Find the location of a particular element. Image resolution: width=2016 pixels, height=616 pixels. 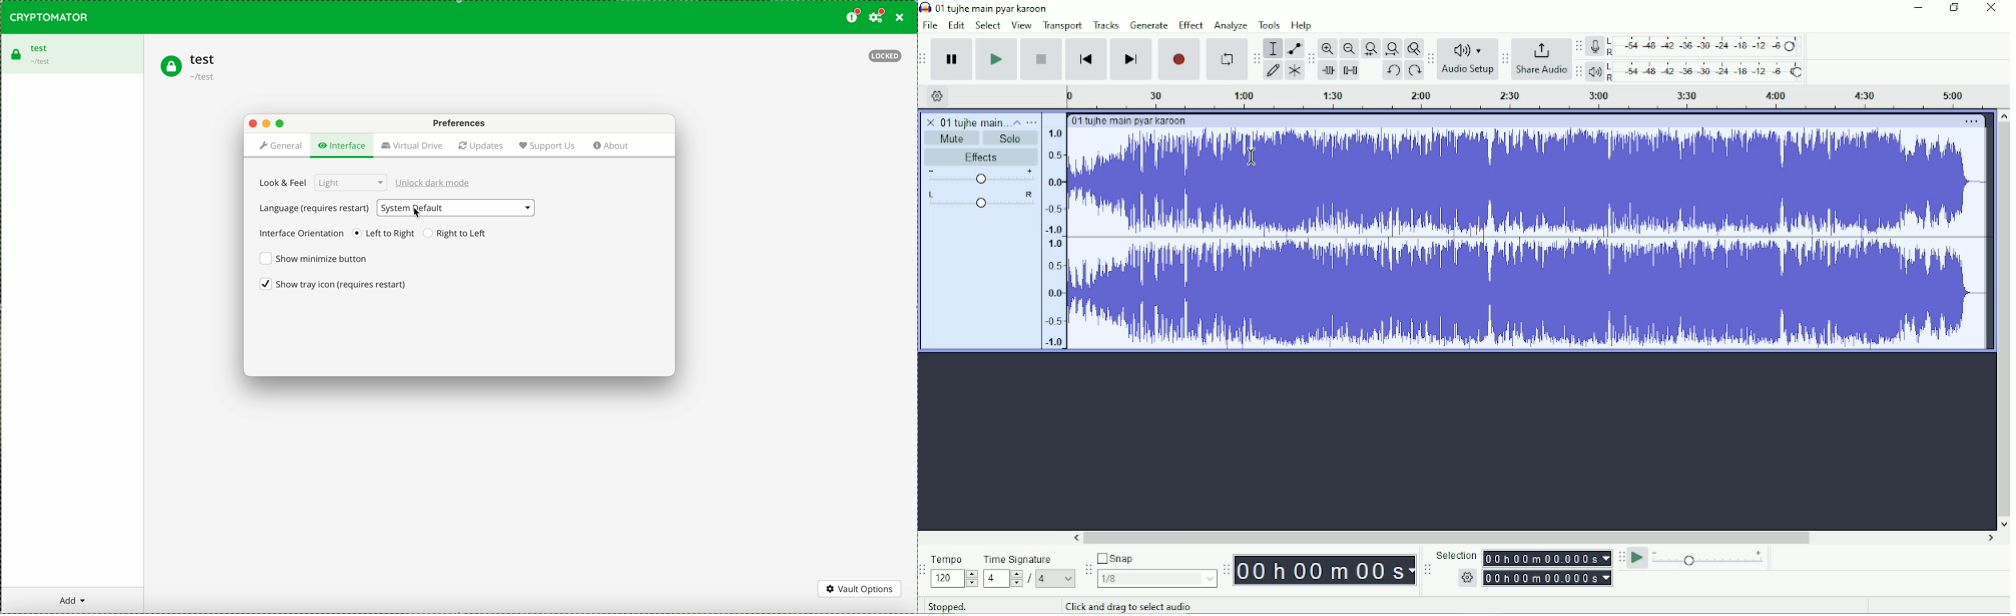

Effect is located at coordinates (1191, 24).